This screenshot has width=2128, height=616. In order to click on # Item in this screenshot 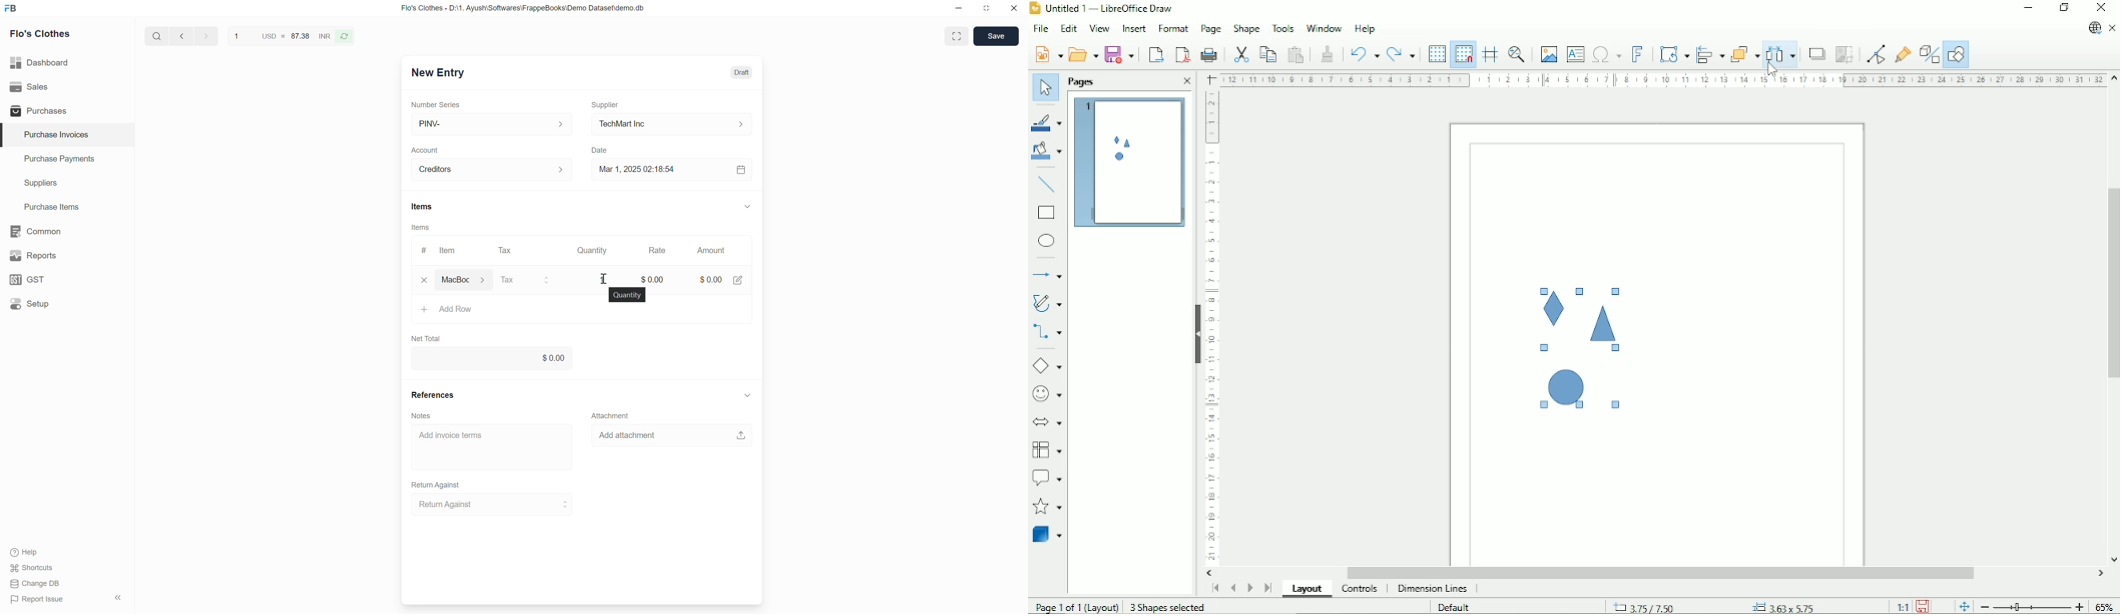, I will do `click(440, 250)`.